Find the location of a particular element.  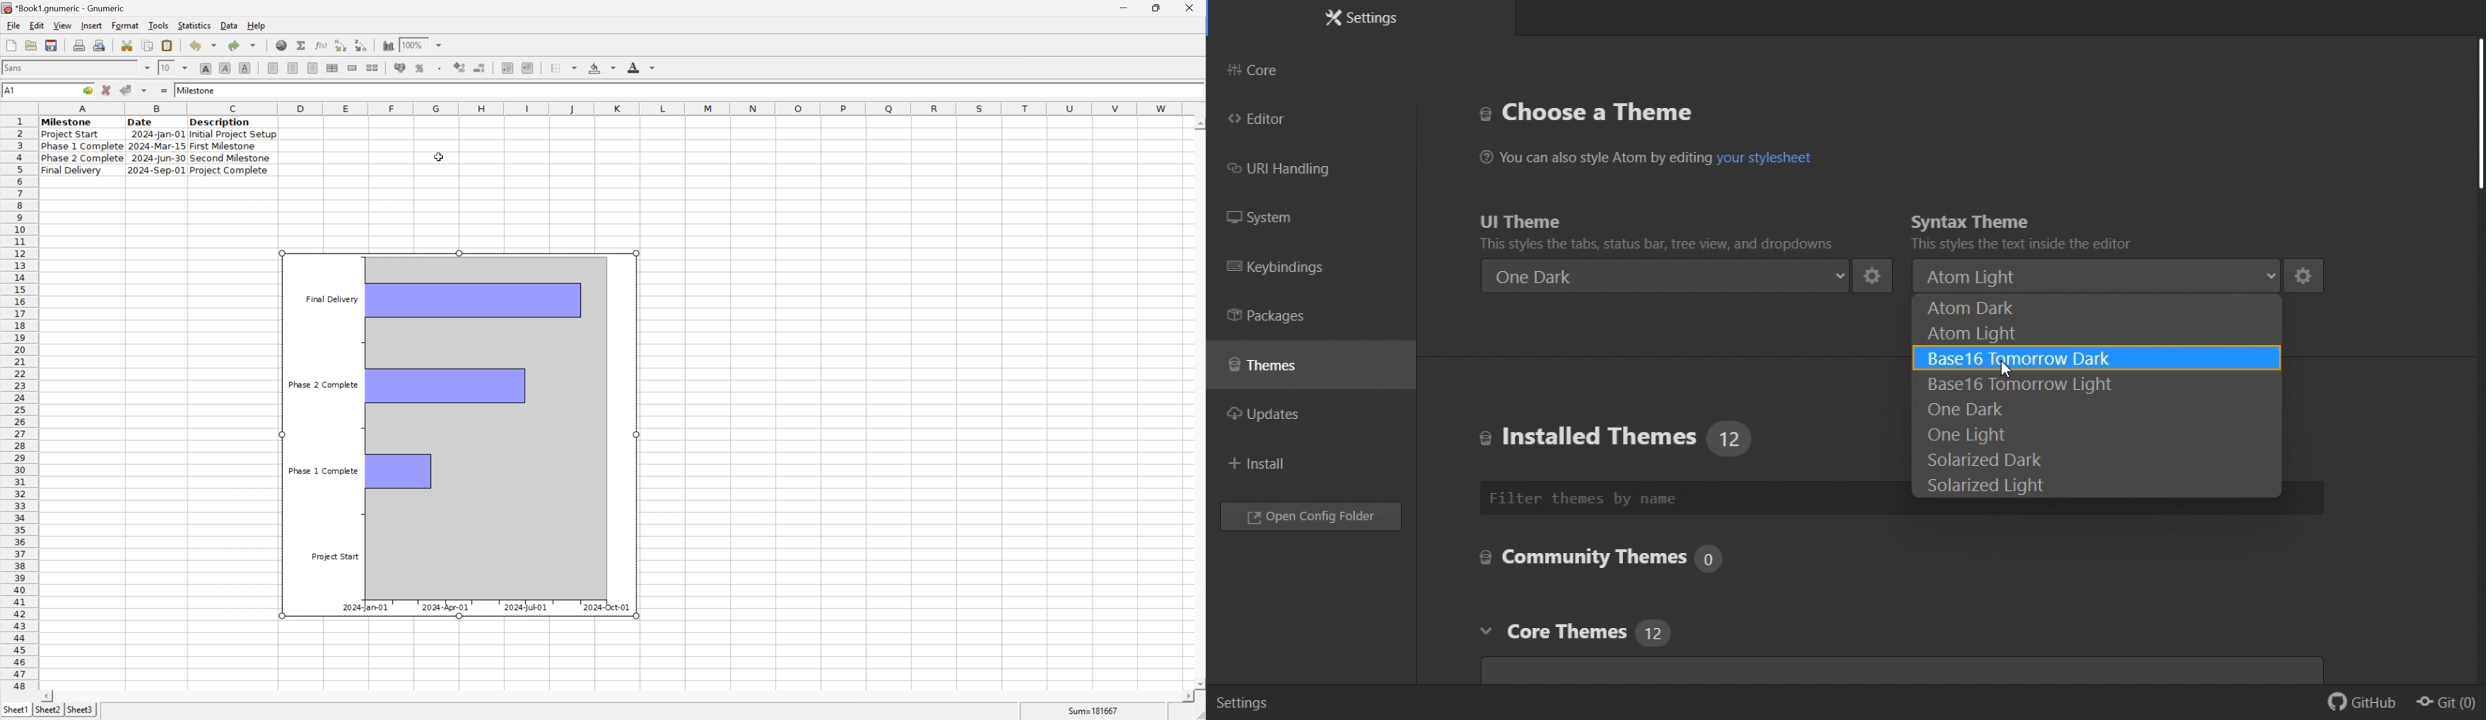

quick print is located at coordinates (100, 45).